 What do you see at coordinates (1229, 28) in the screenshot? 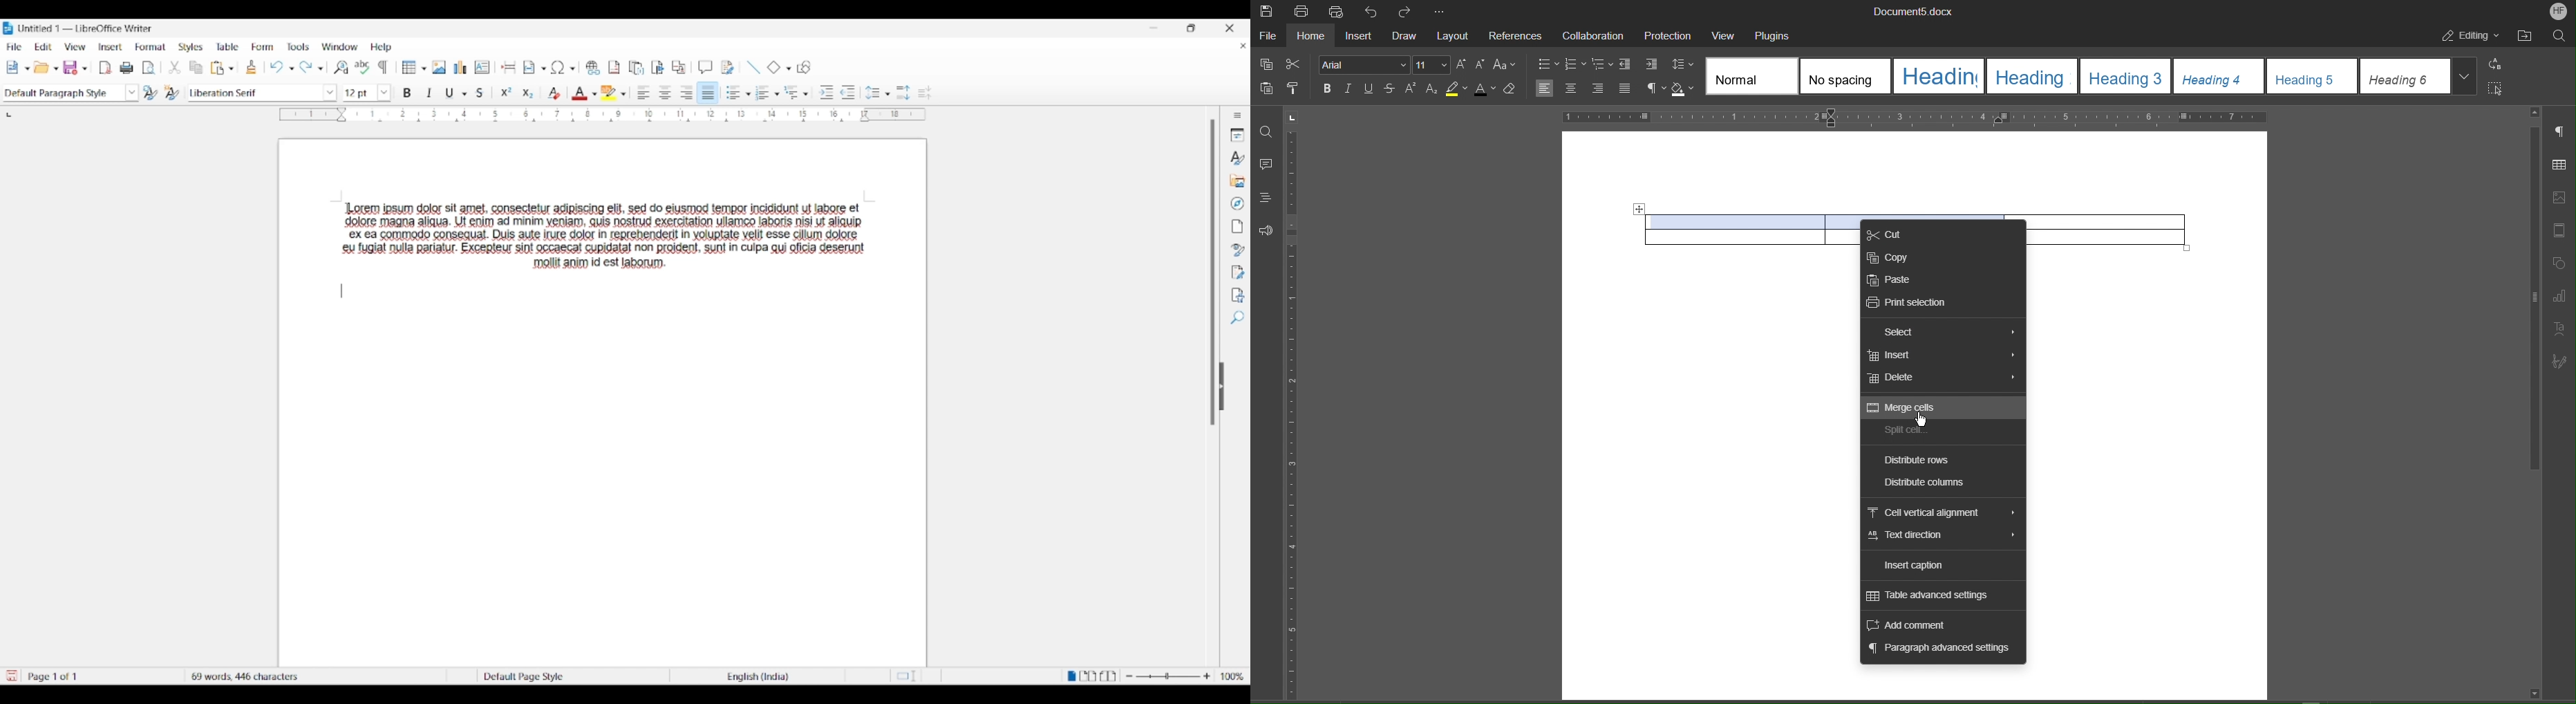
I see `Close interface` at bounding box center [1229, 28].